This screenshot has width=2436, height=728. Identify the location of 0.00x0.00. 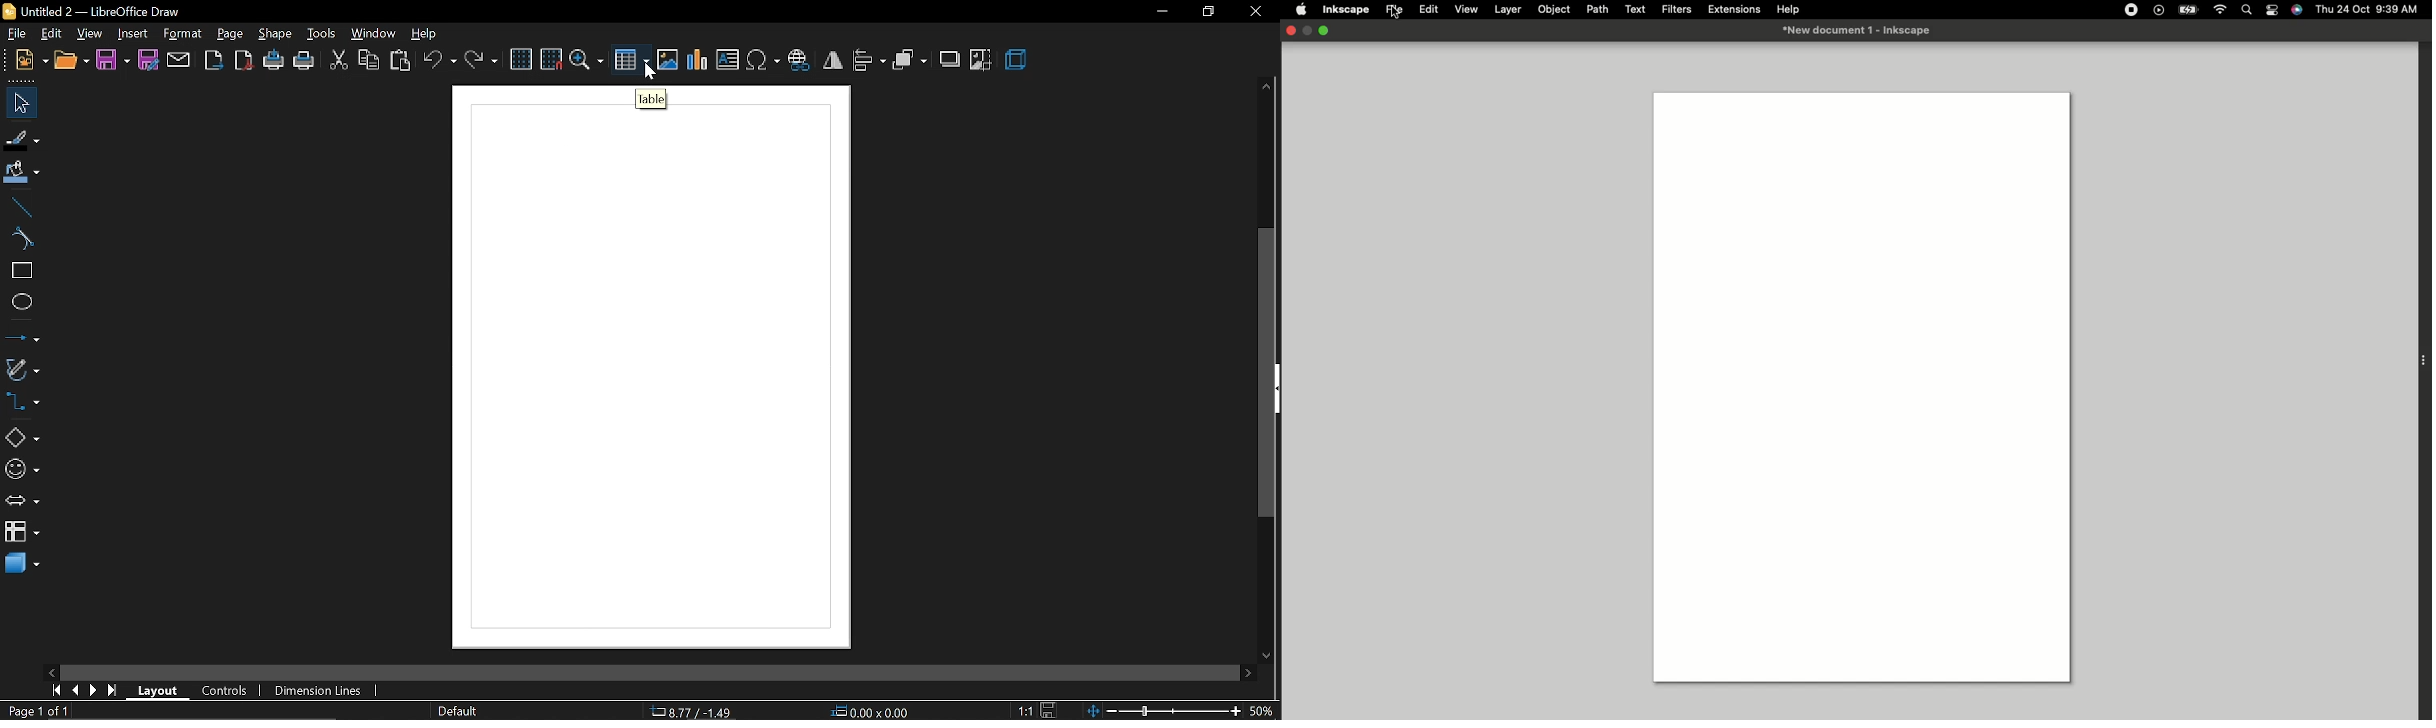
(872, 712).